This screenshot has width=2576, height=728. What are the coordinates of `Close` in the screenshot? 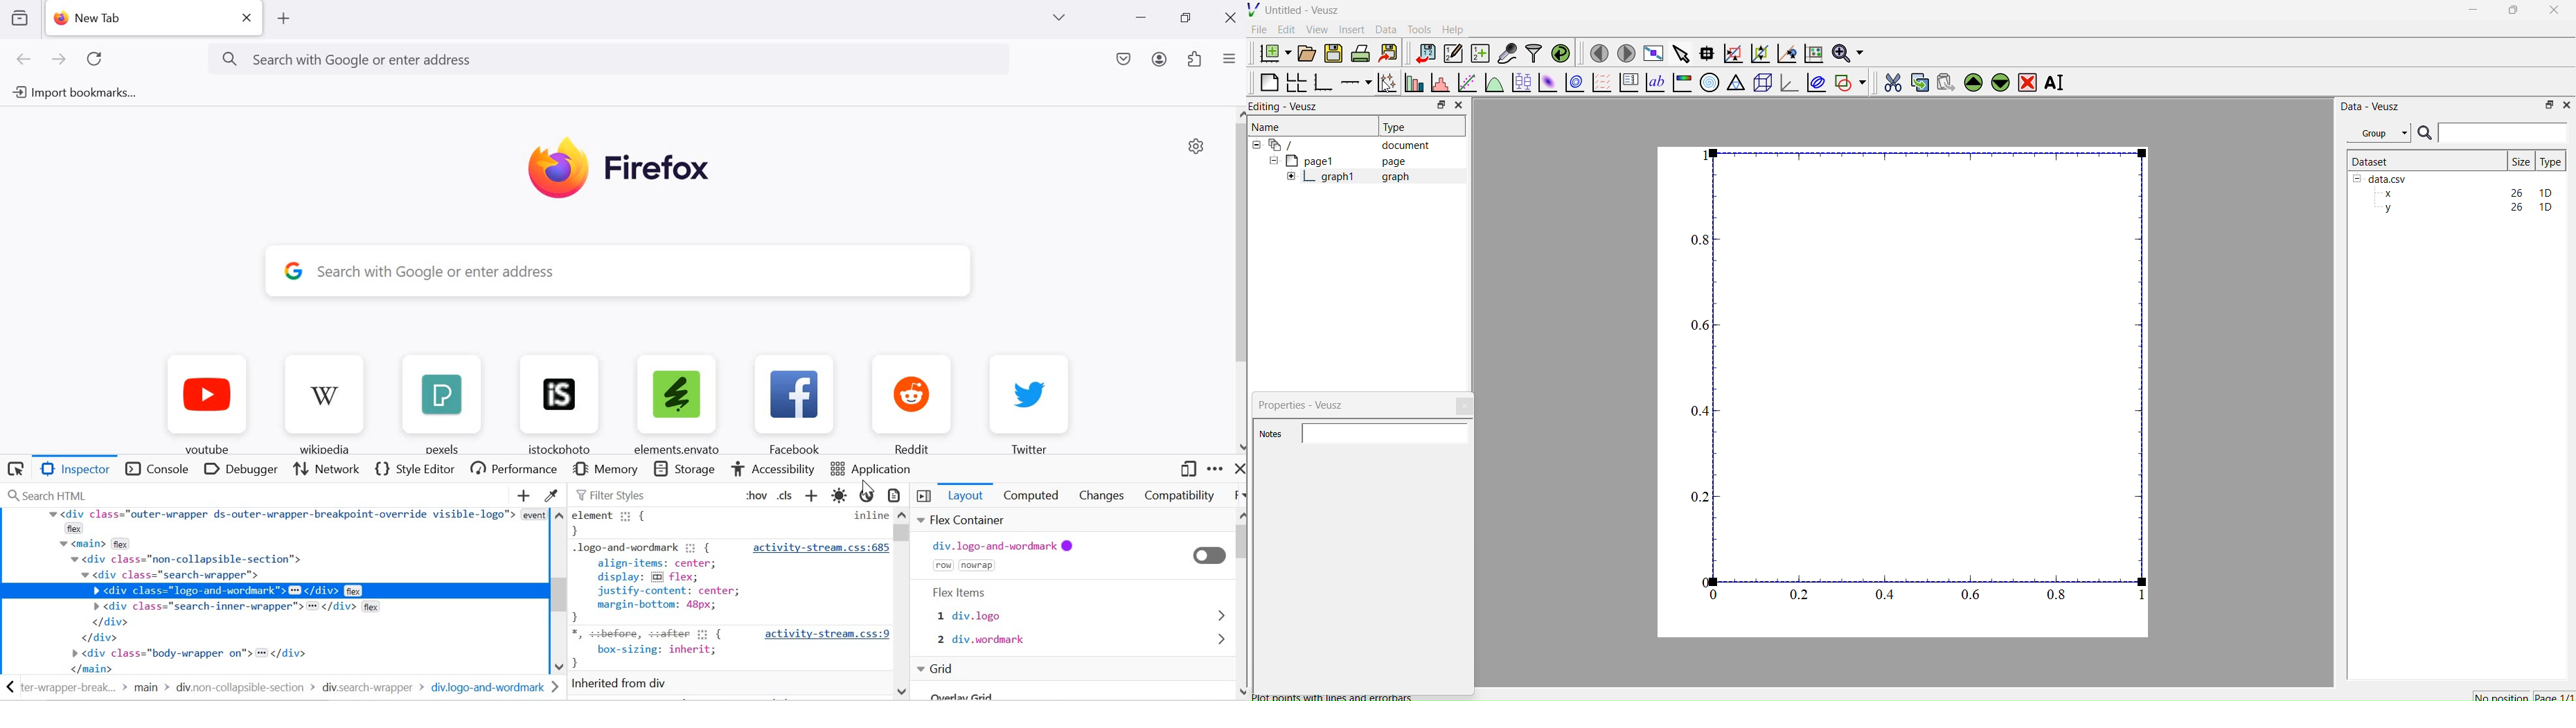 It's located at (1458, 105).